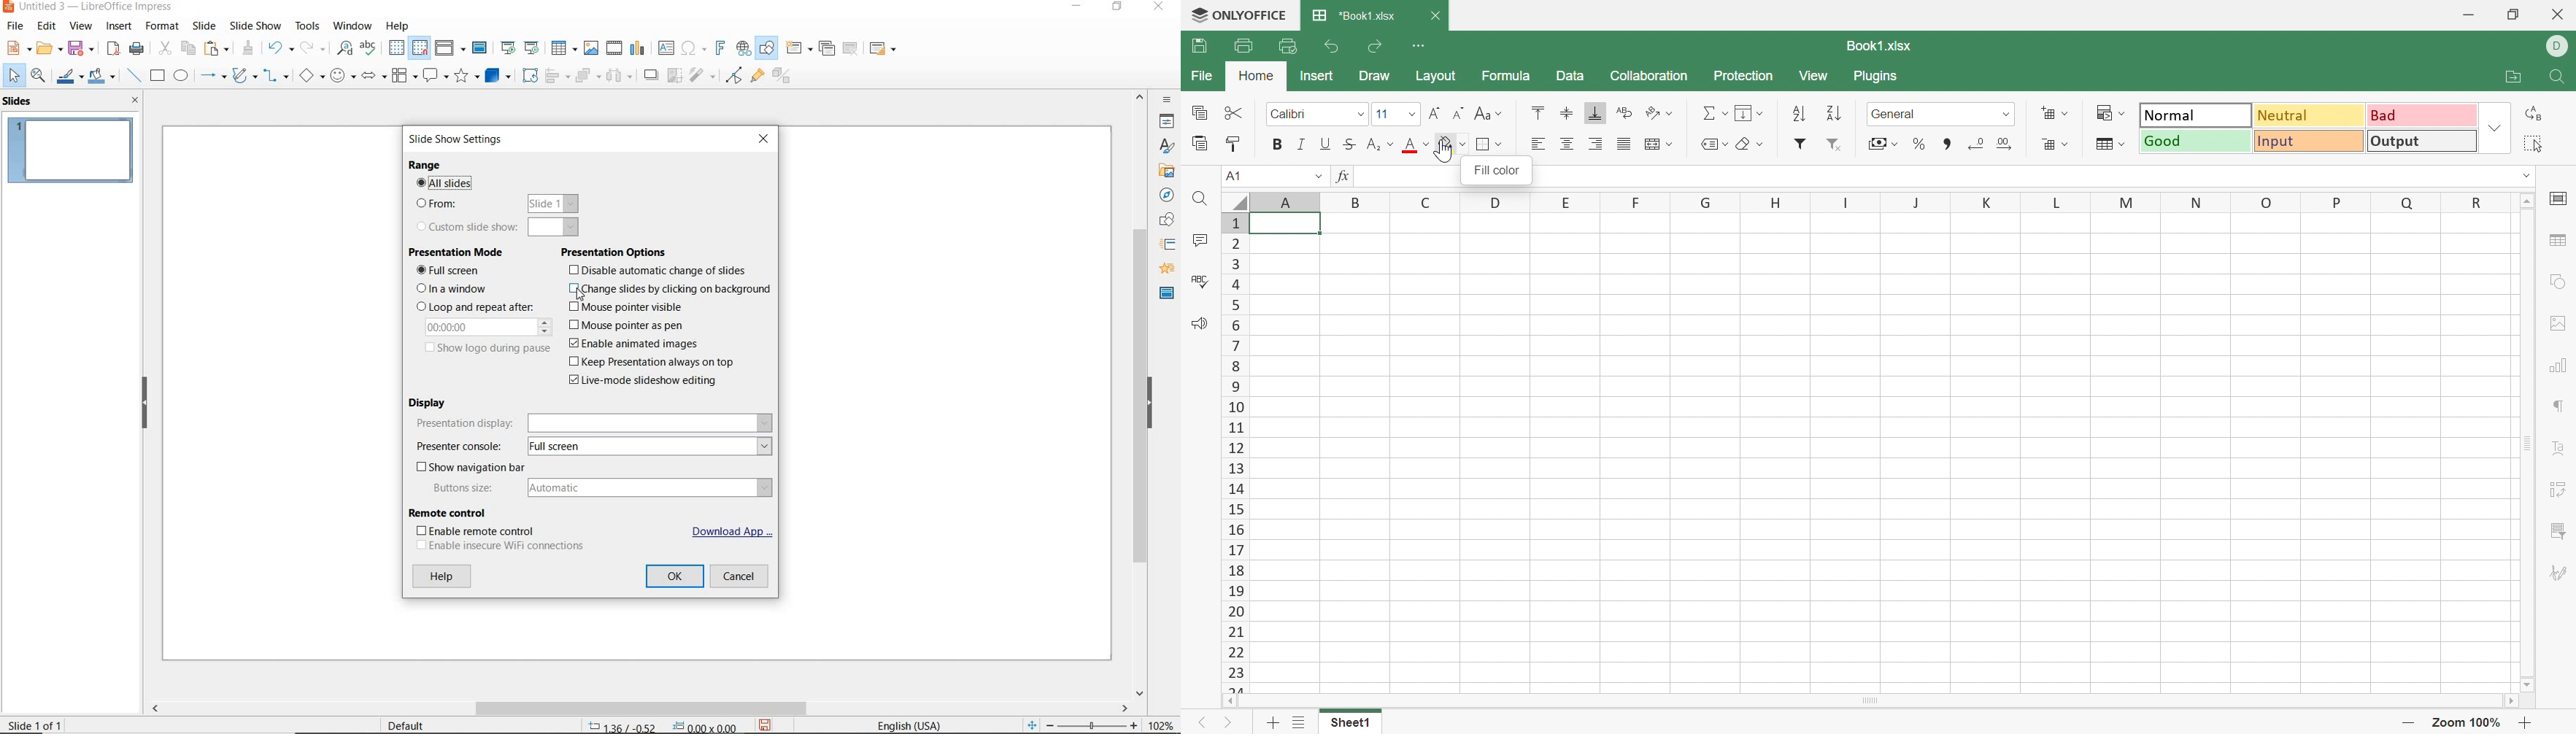 Image resolution: width=2576 pixels, height=756 pixels. I want to click on Drop Down, so click(2495, 128).